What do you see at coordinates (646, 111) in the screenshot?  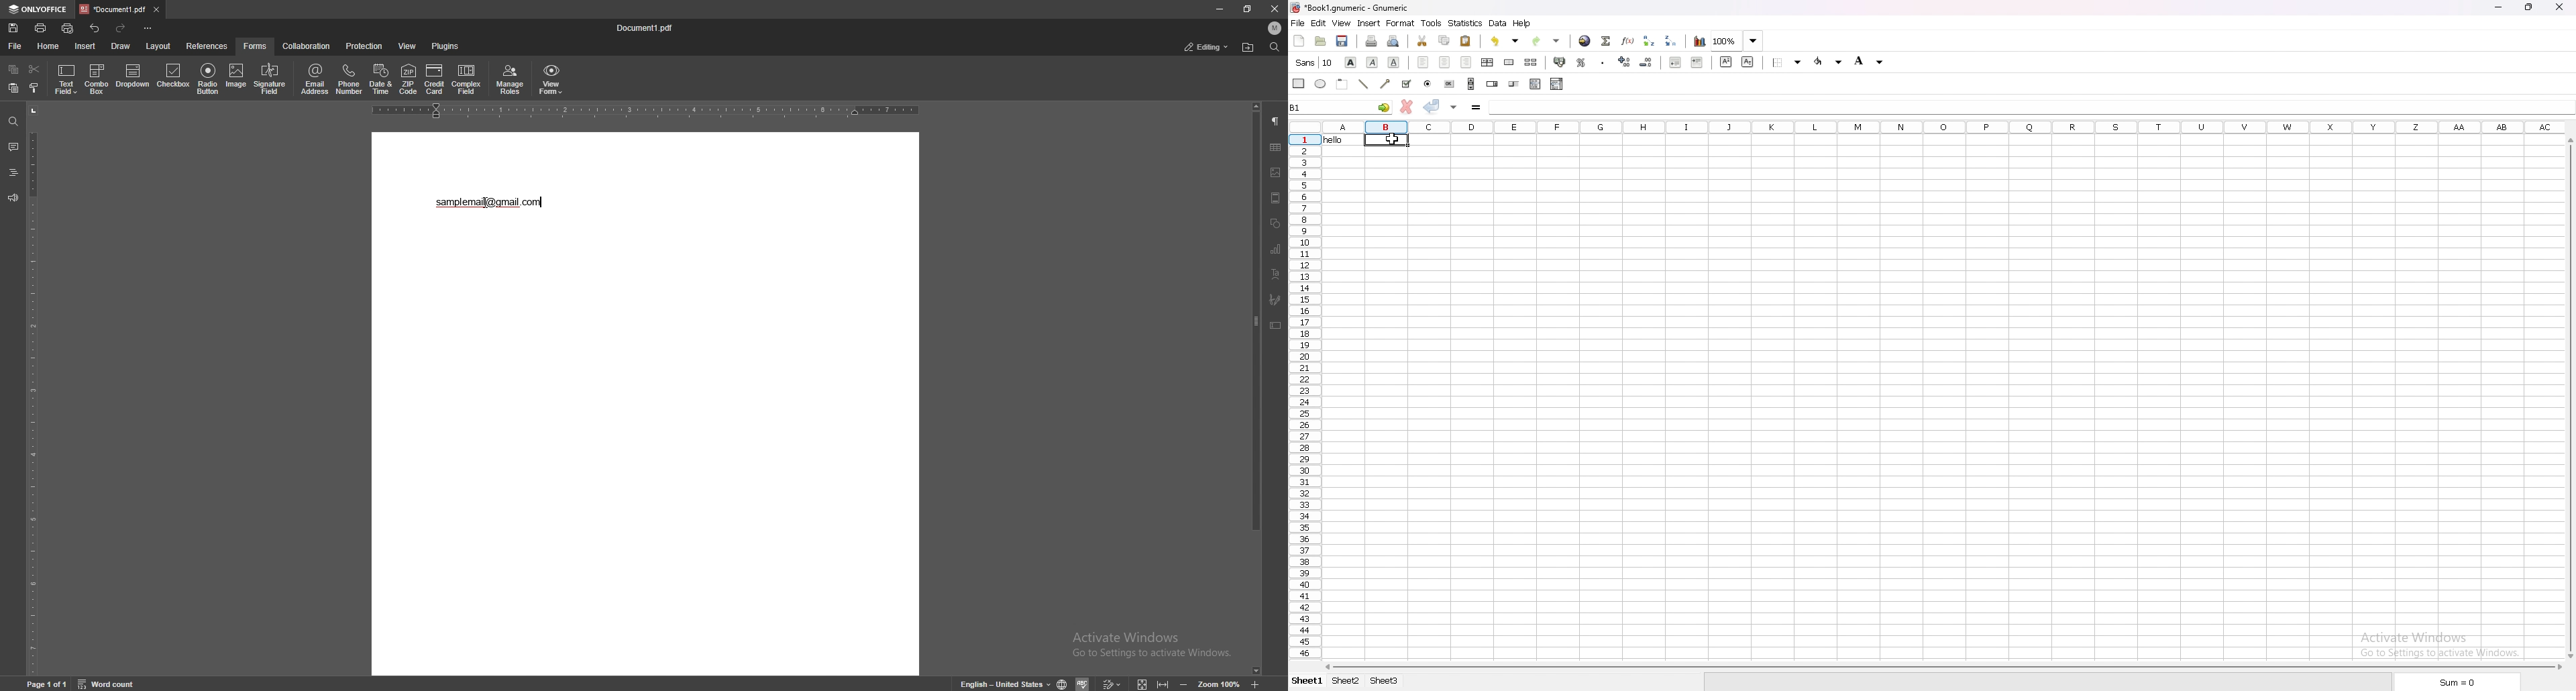 I see `horizontal scale` at bounding box center [646, 111].